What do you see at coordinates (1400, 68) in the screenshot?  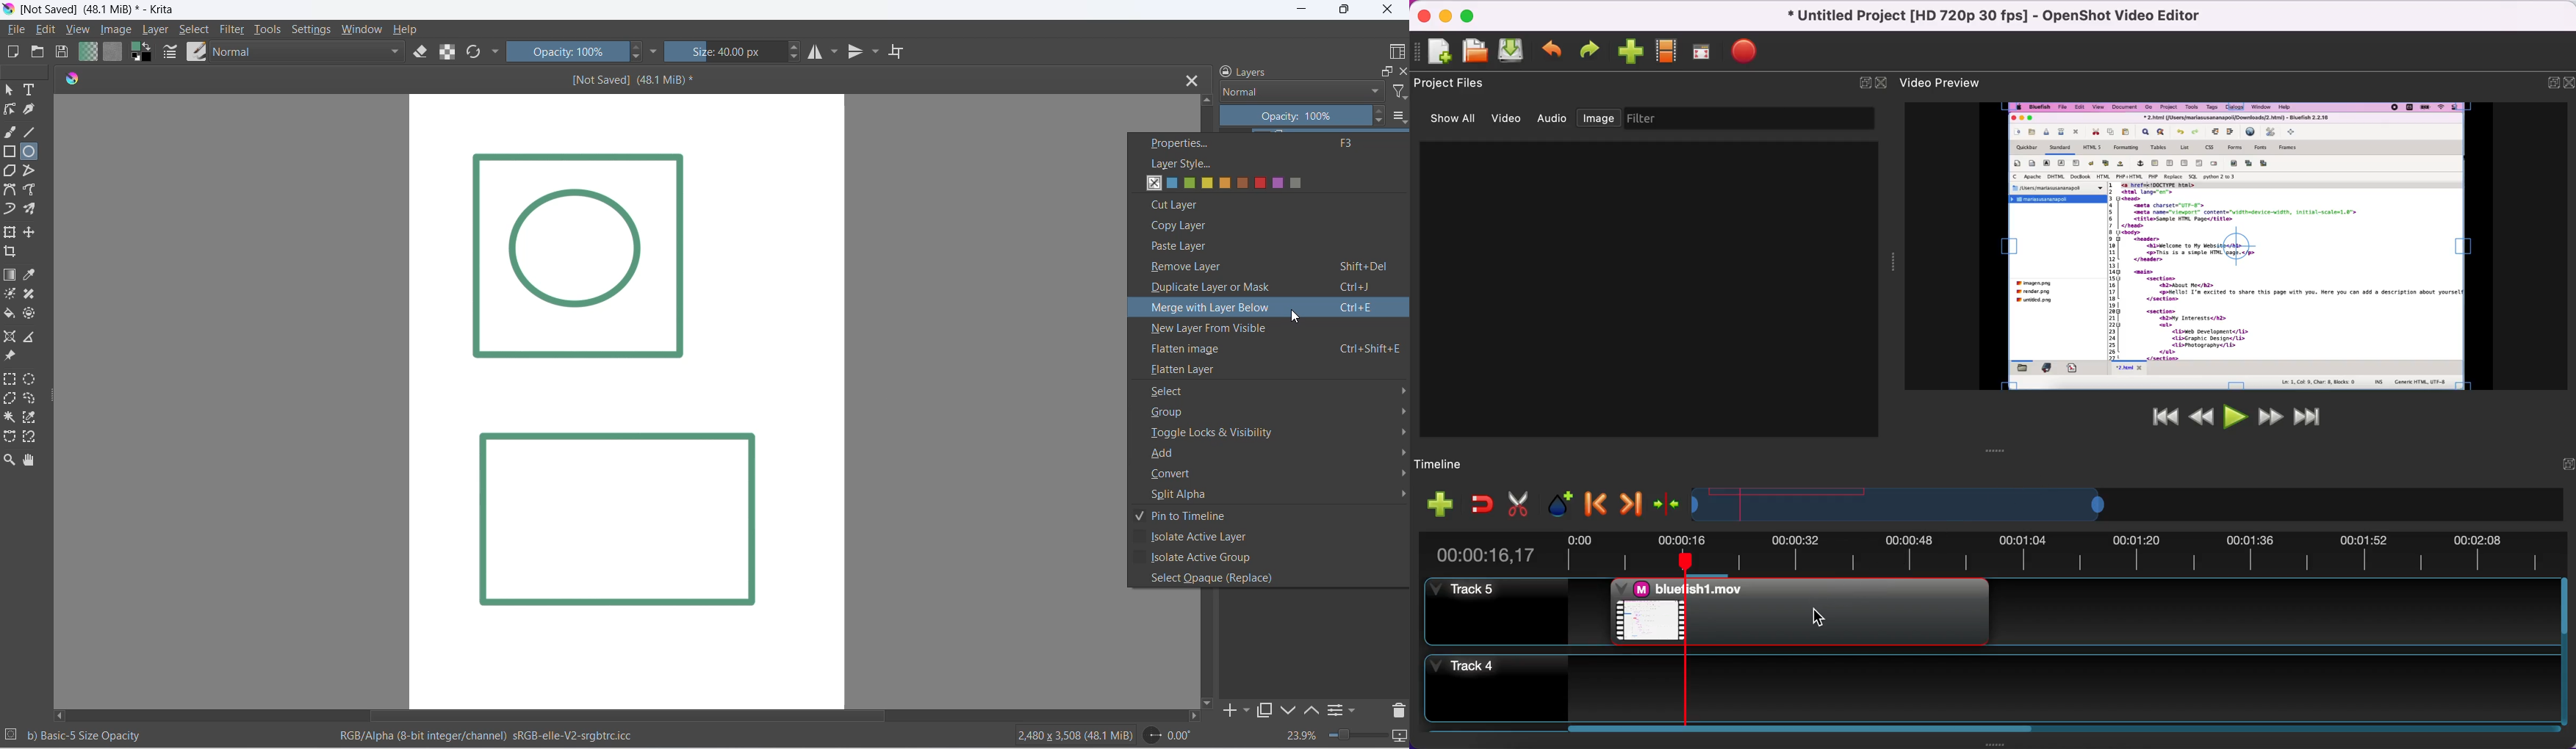 I see `close` at bounding box center [1400, 68].